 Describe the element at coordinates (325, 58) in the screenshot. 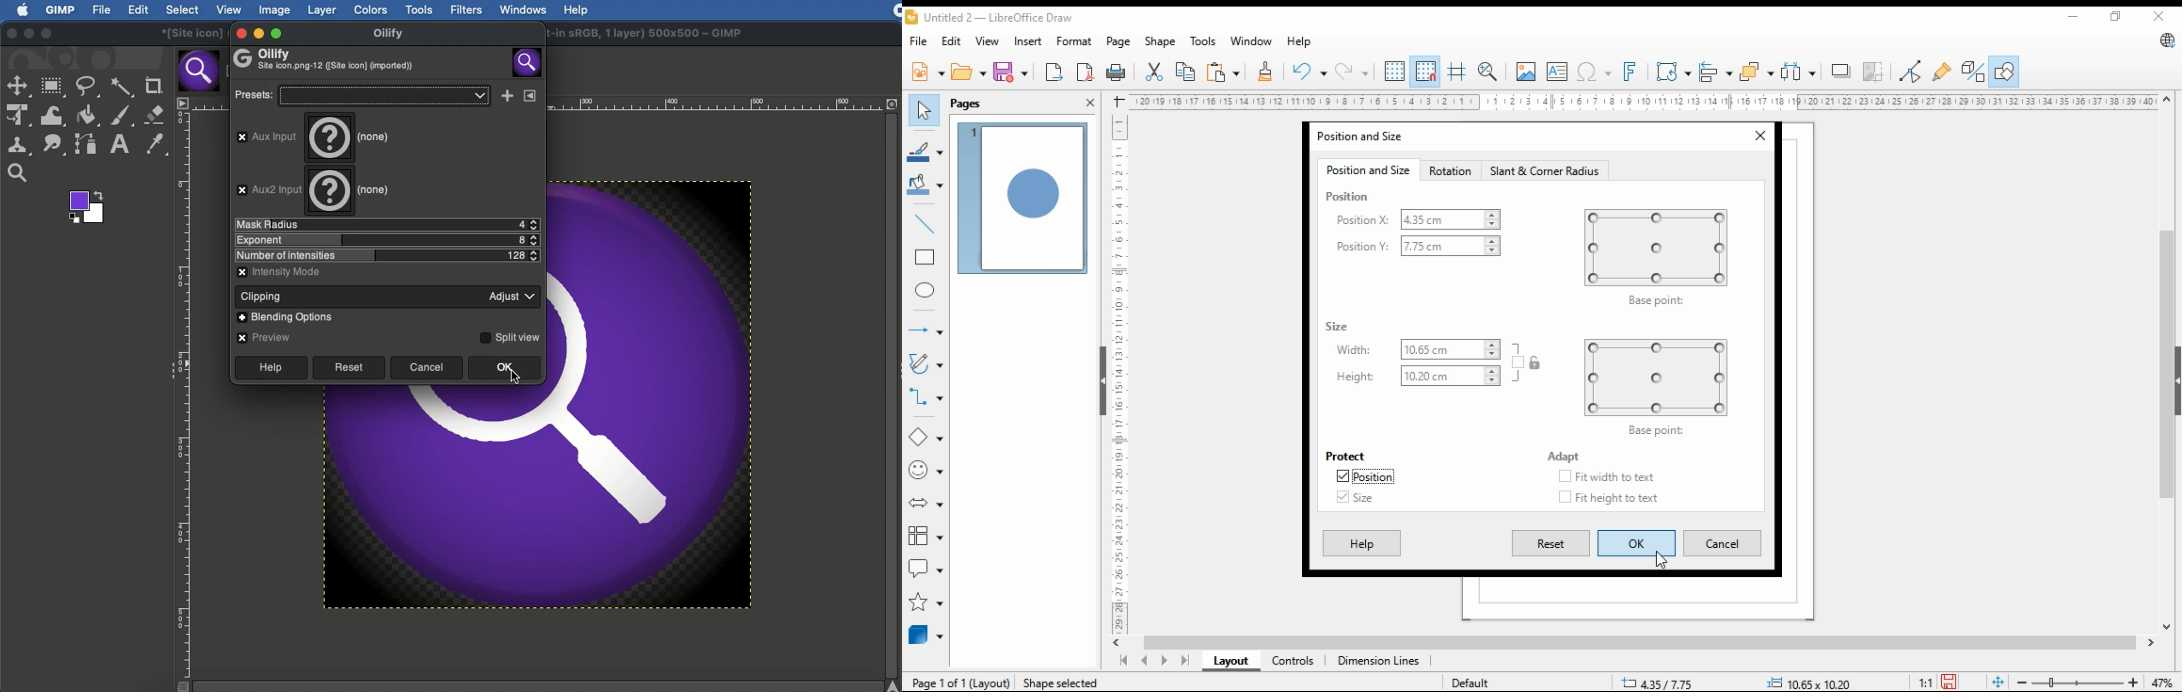

I see `Oilify` at that location.